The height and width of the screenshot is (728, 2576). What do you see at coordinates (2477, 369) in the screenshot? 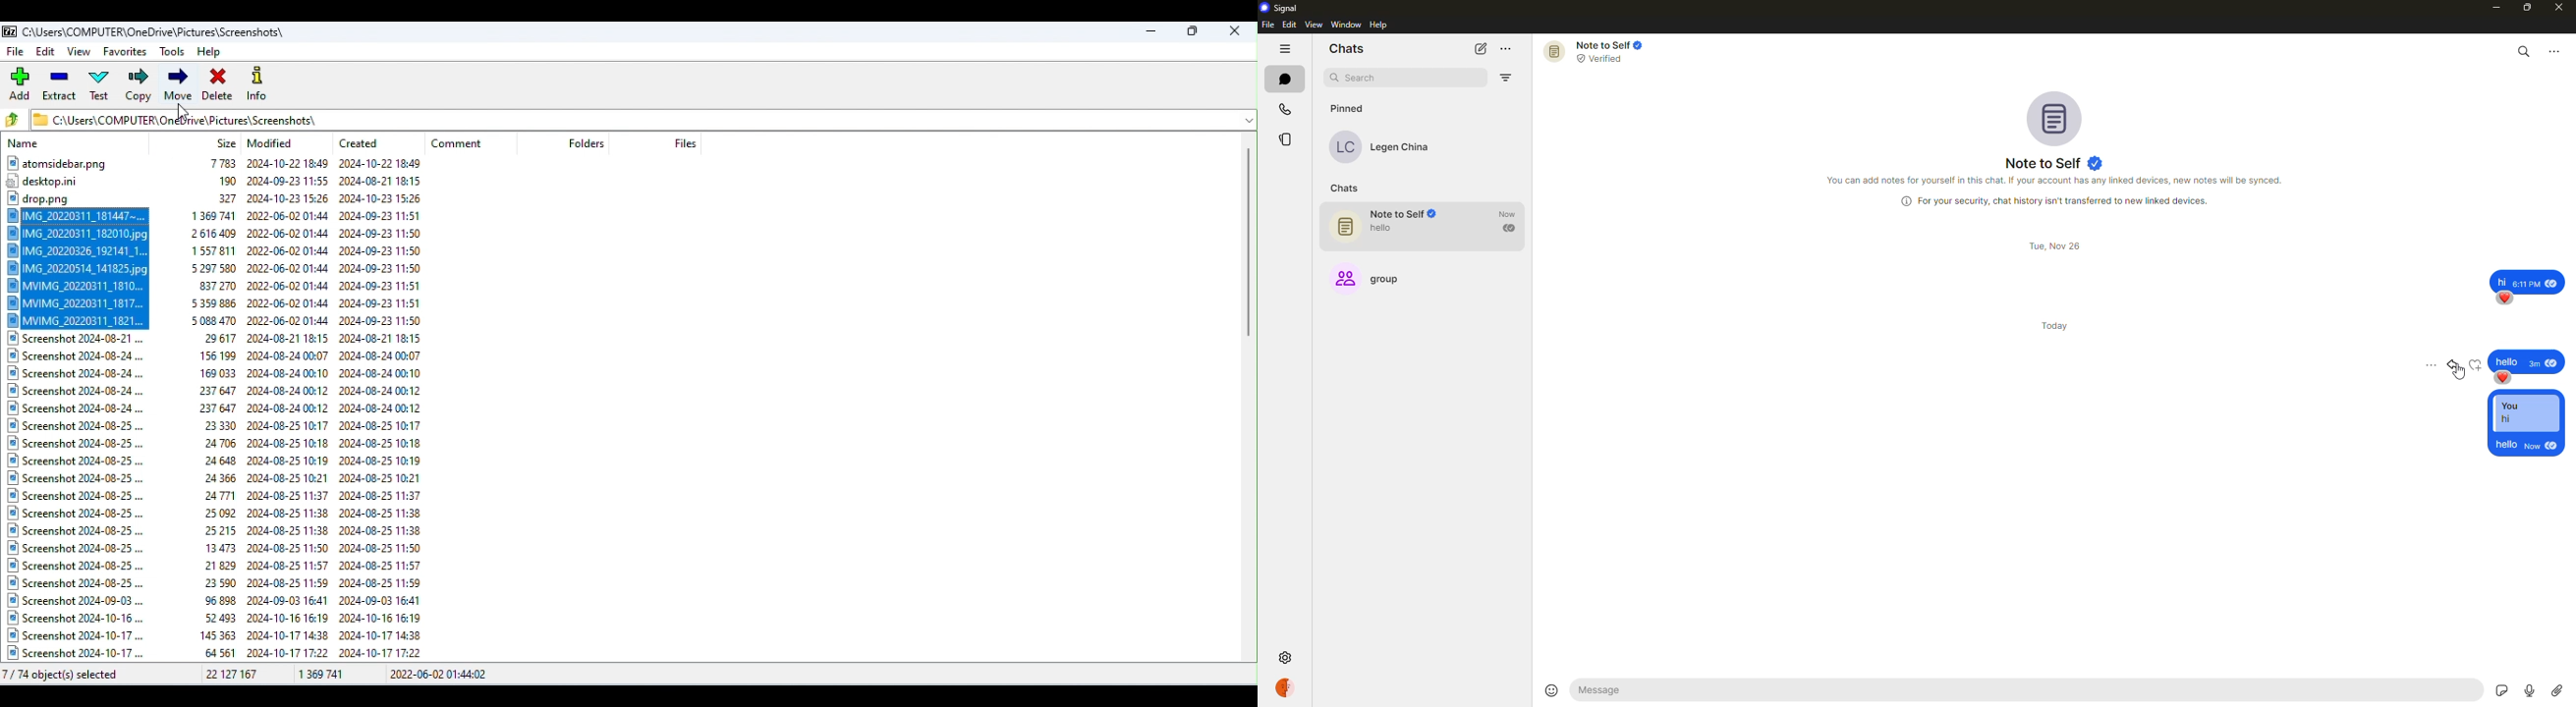
I see `reaction` at bounding box center [2477, 369].